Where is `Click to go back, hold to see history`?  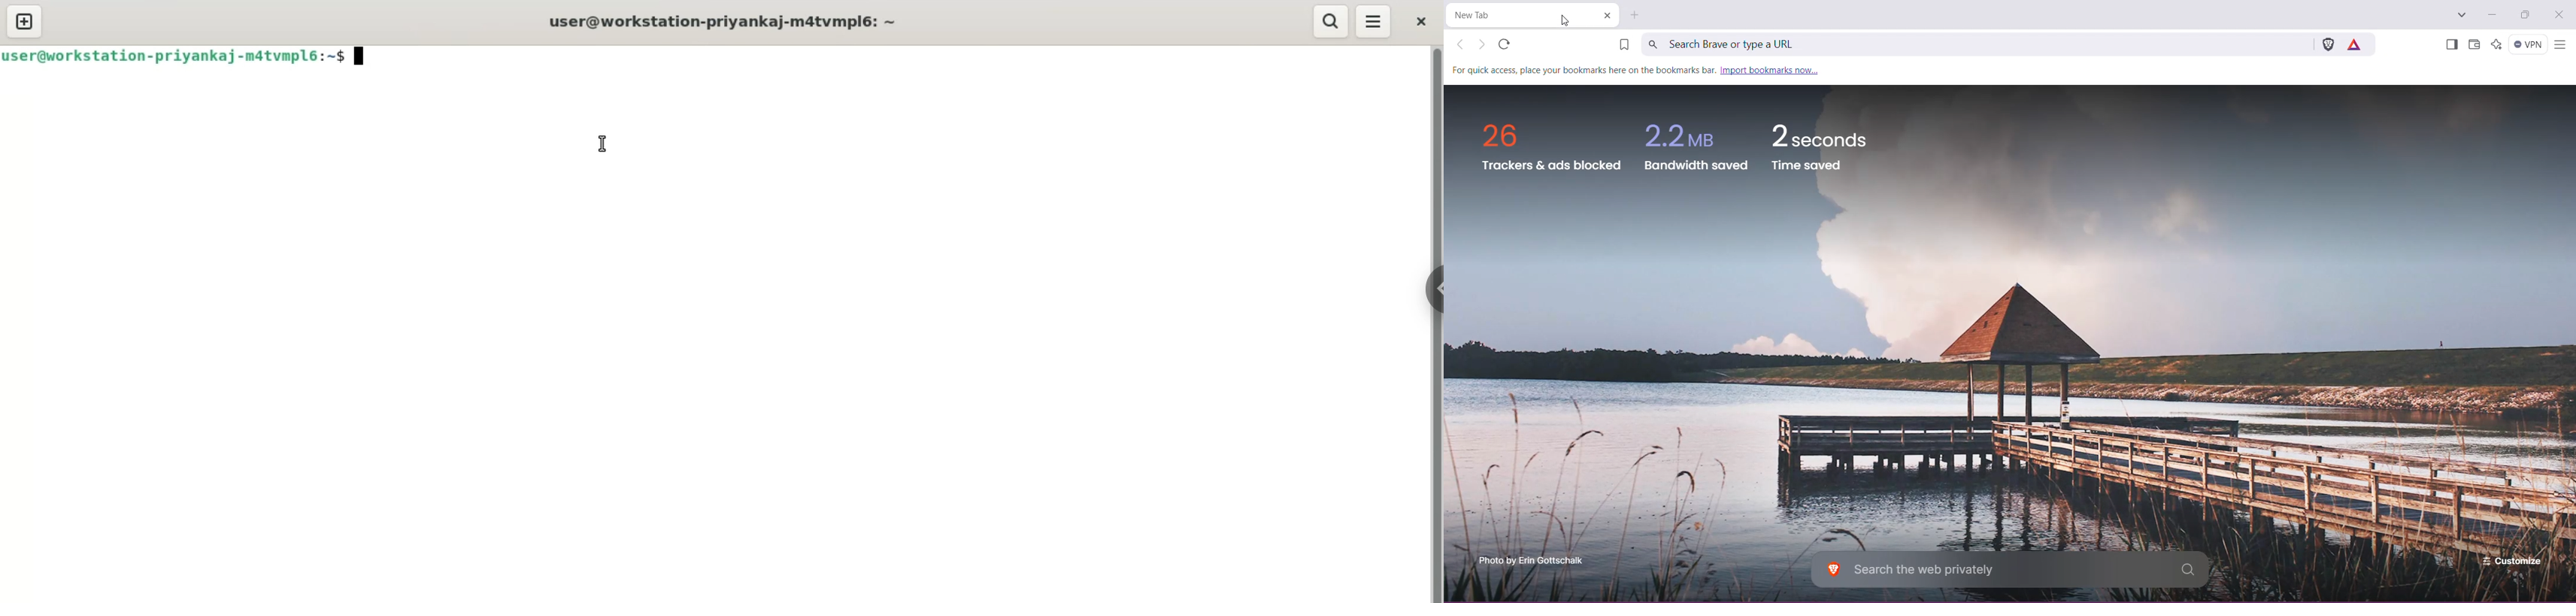
Click to go back, hold to see history is located at coordinates (1461, 45).